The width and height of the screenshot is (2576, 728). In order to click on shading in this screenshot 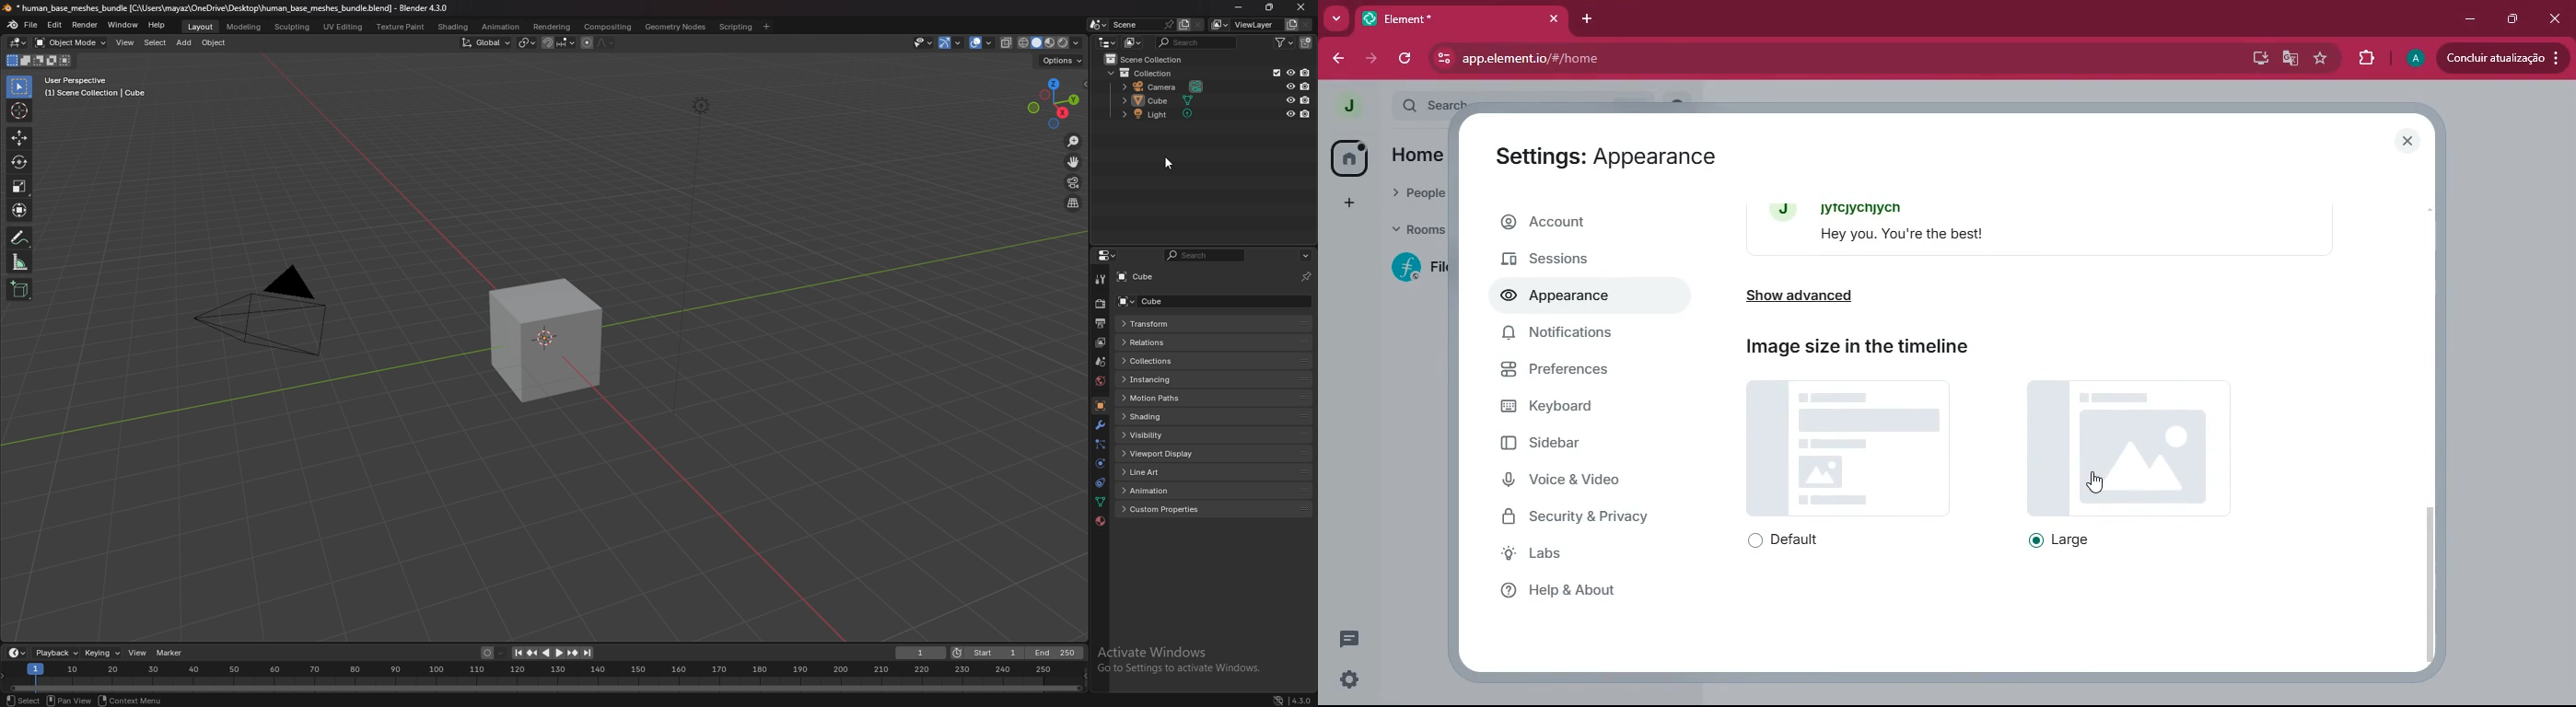, I will do `click(1172, 416)`.